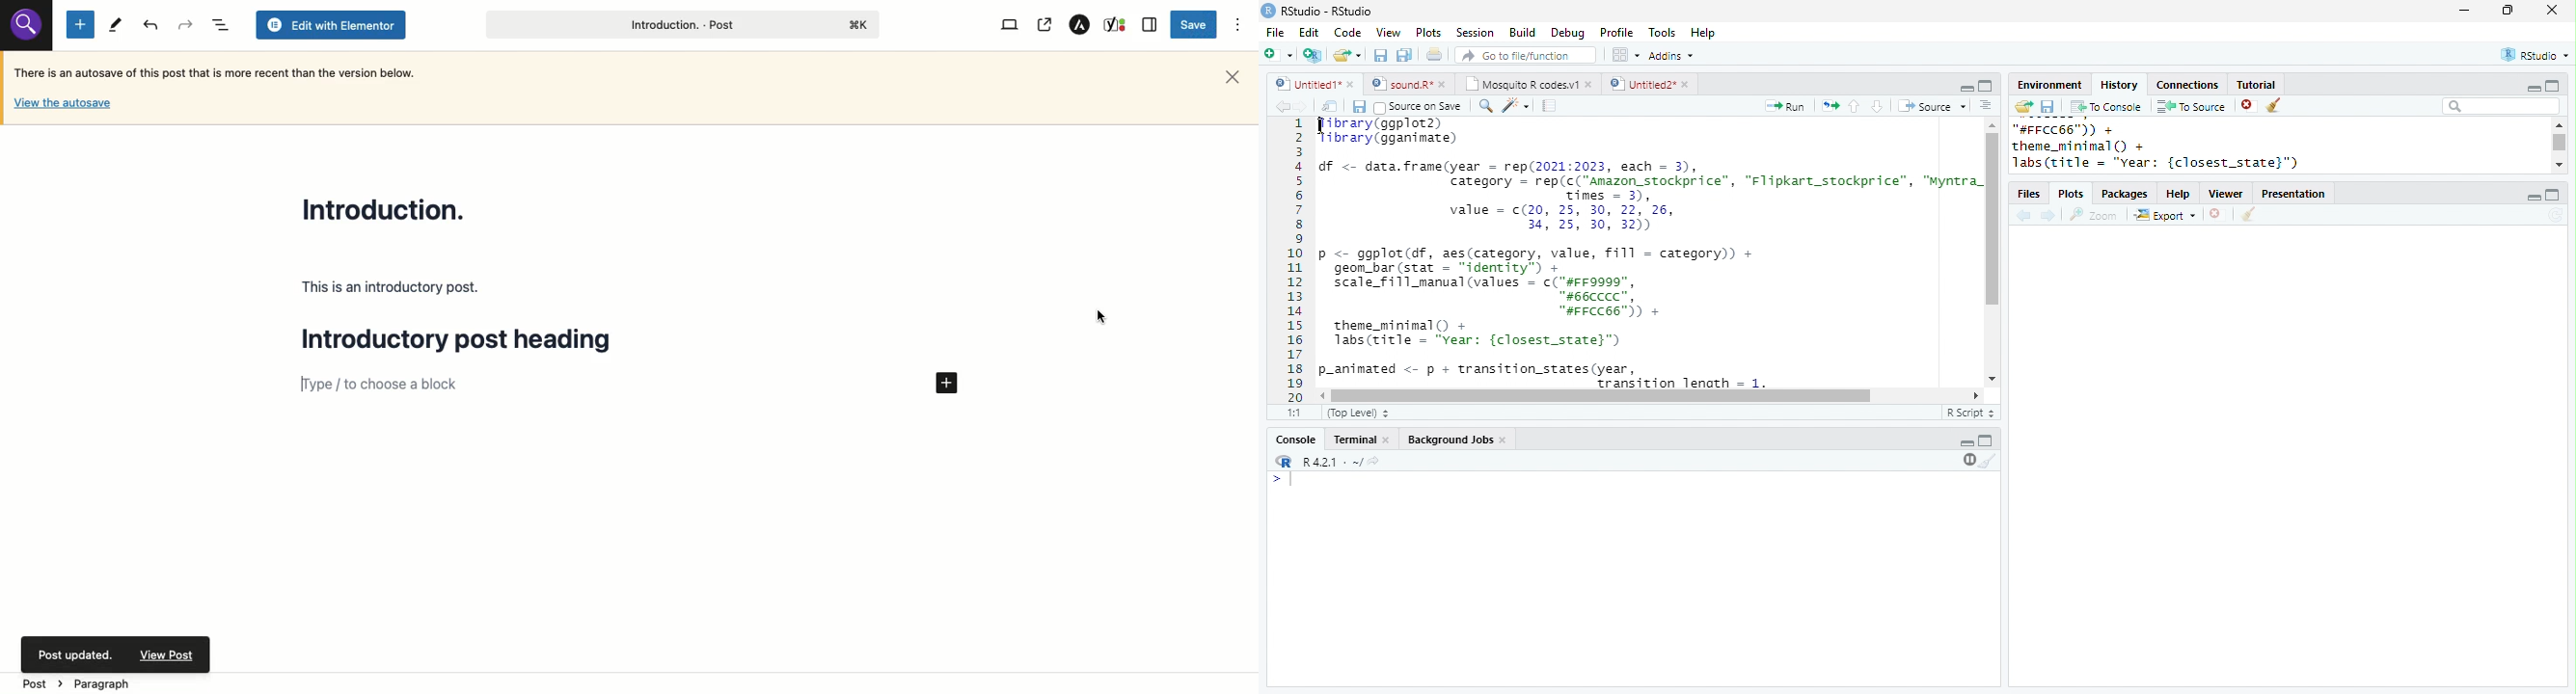  I want to click on Untitled2, so click(1641, 84).